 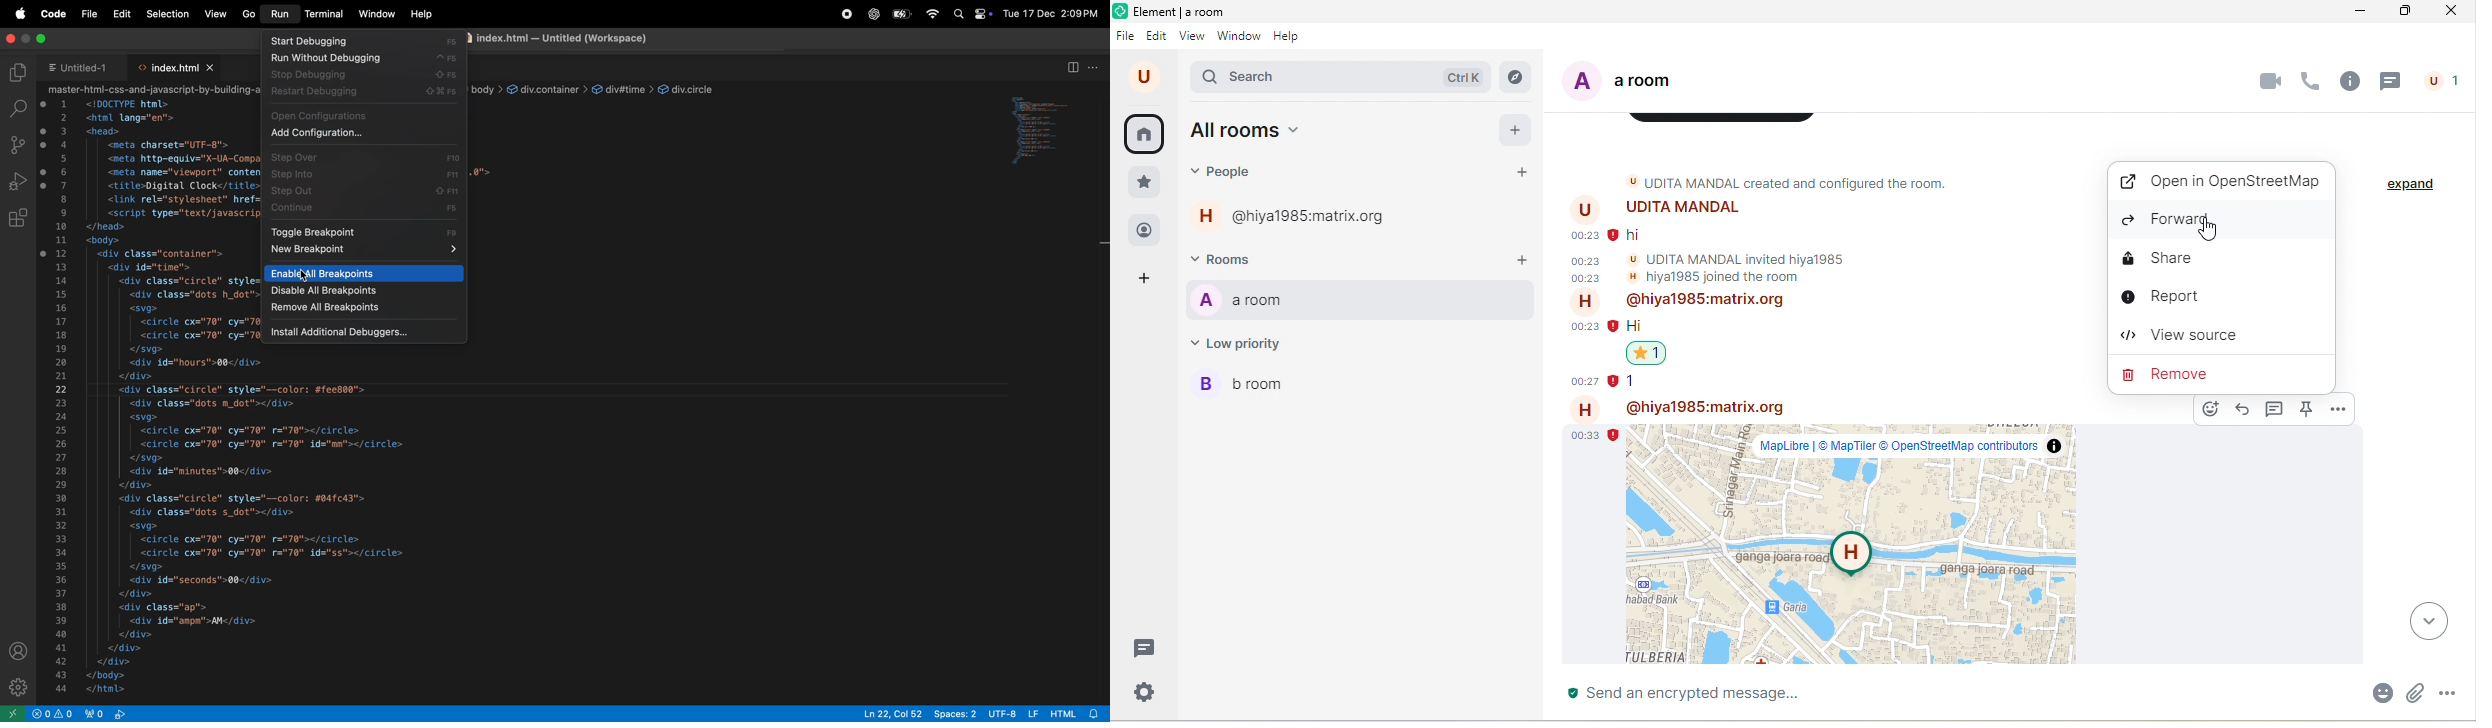 I want to click on people, so click(x=1235, y=173).